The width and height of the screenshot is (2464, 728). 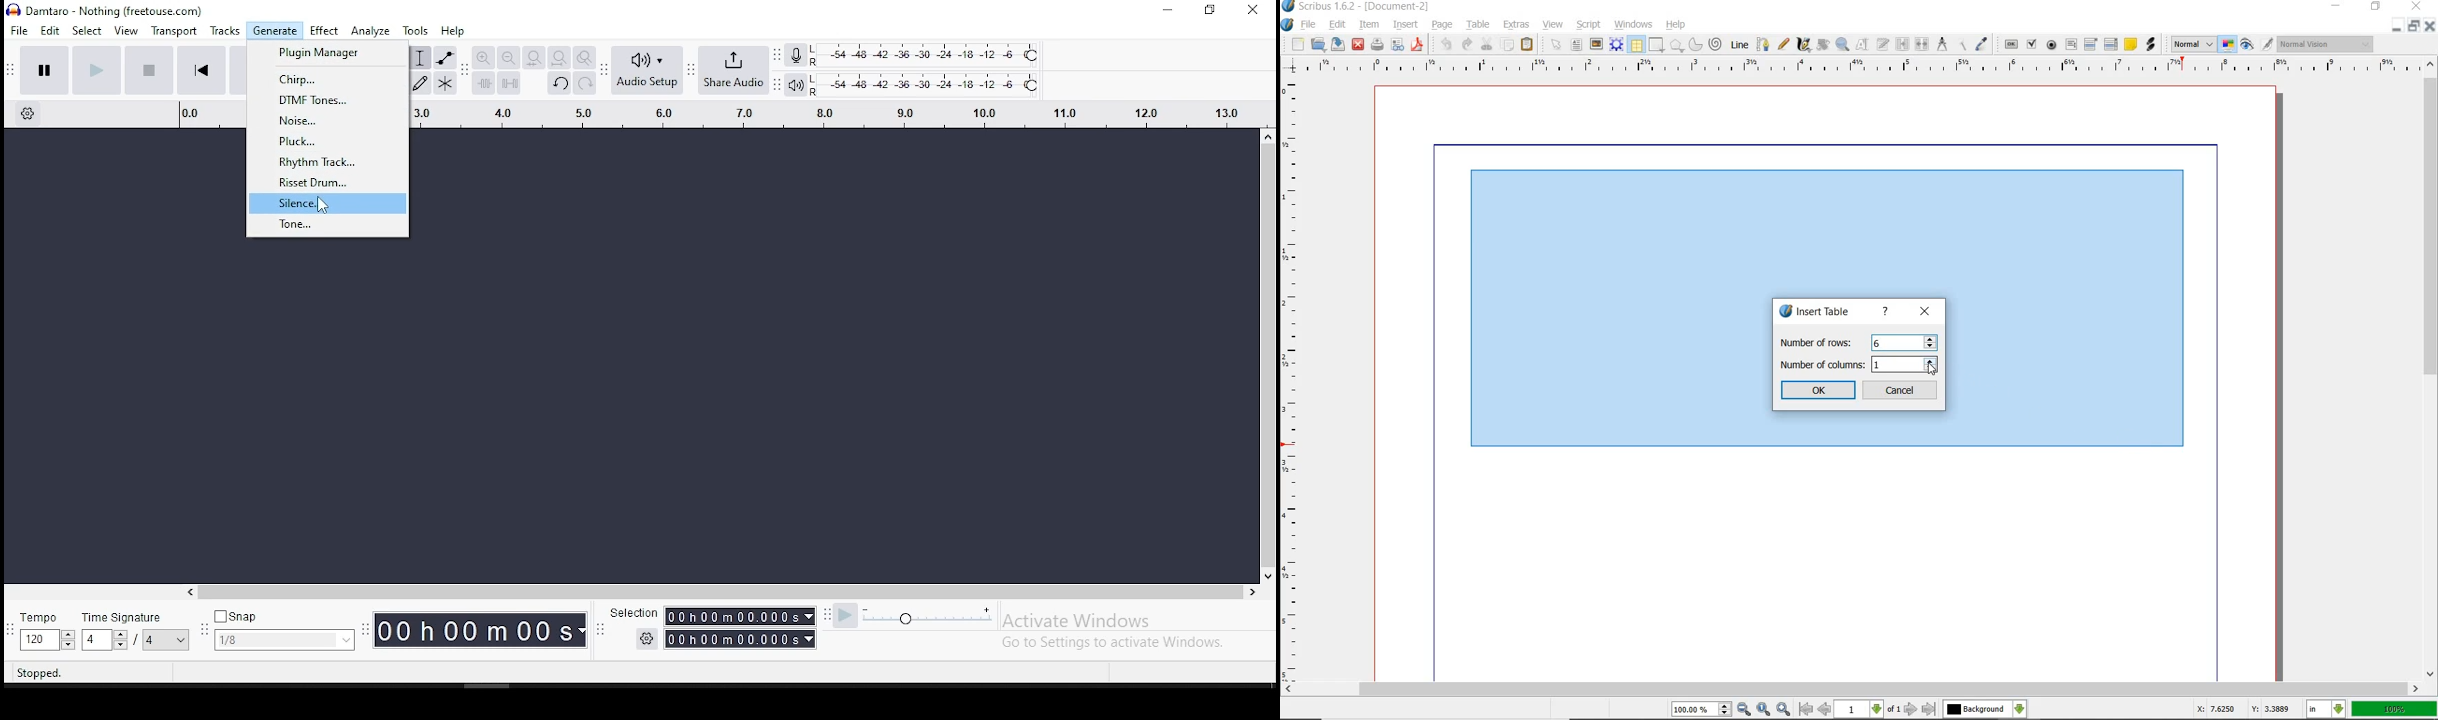 I want to click on scrollbar, so click(x=2429, y=377).